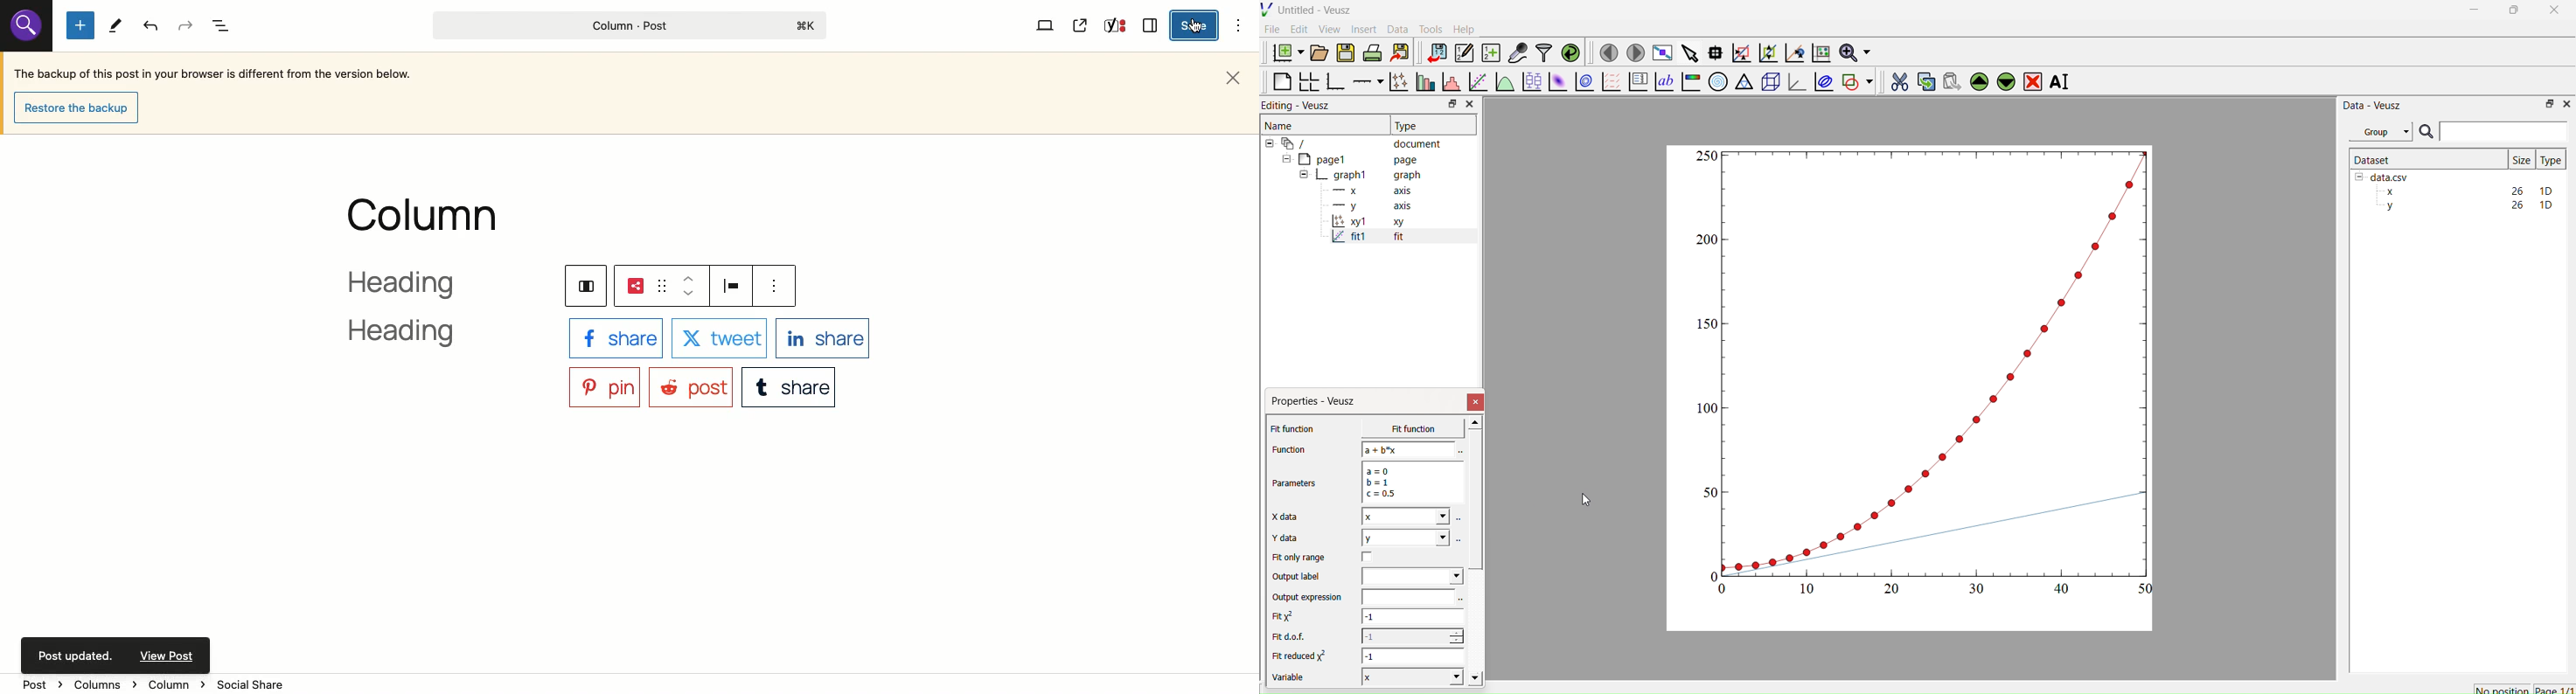 This screenshot has width=2576, height=700. Describe the element at coordinates (1820, 52) in the screenshot. I see `Reset graph axis` at that location.